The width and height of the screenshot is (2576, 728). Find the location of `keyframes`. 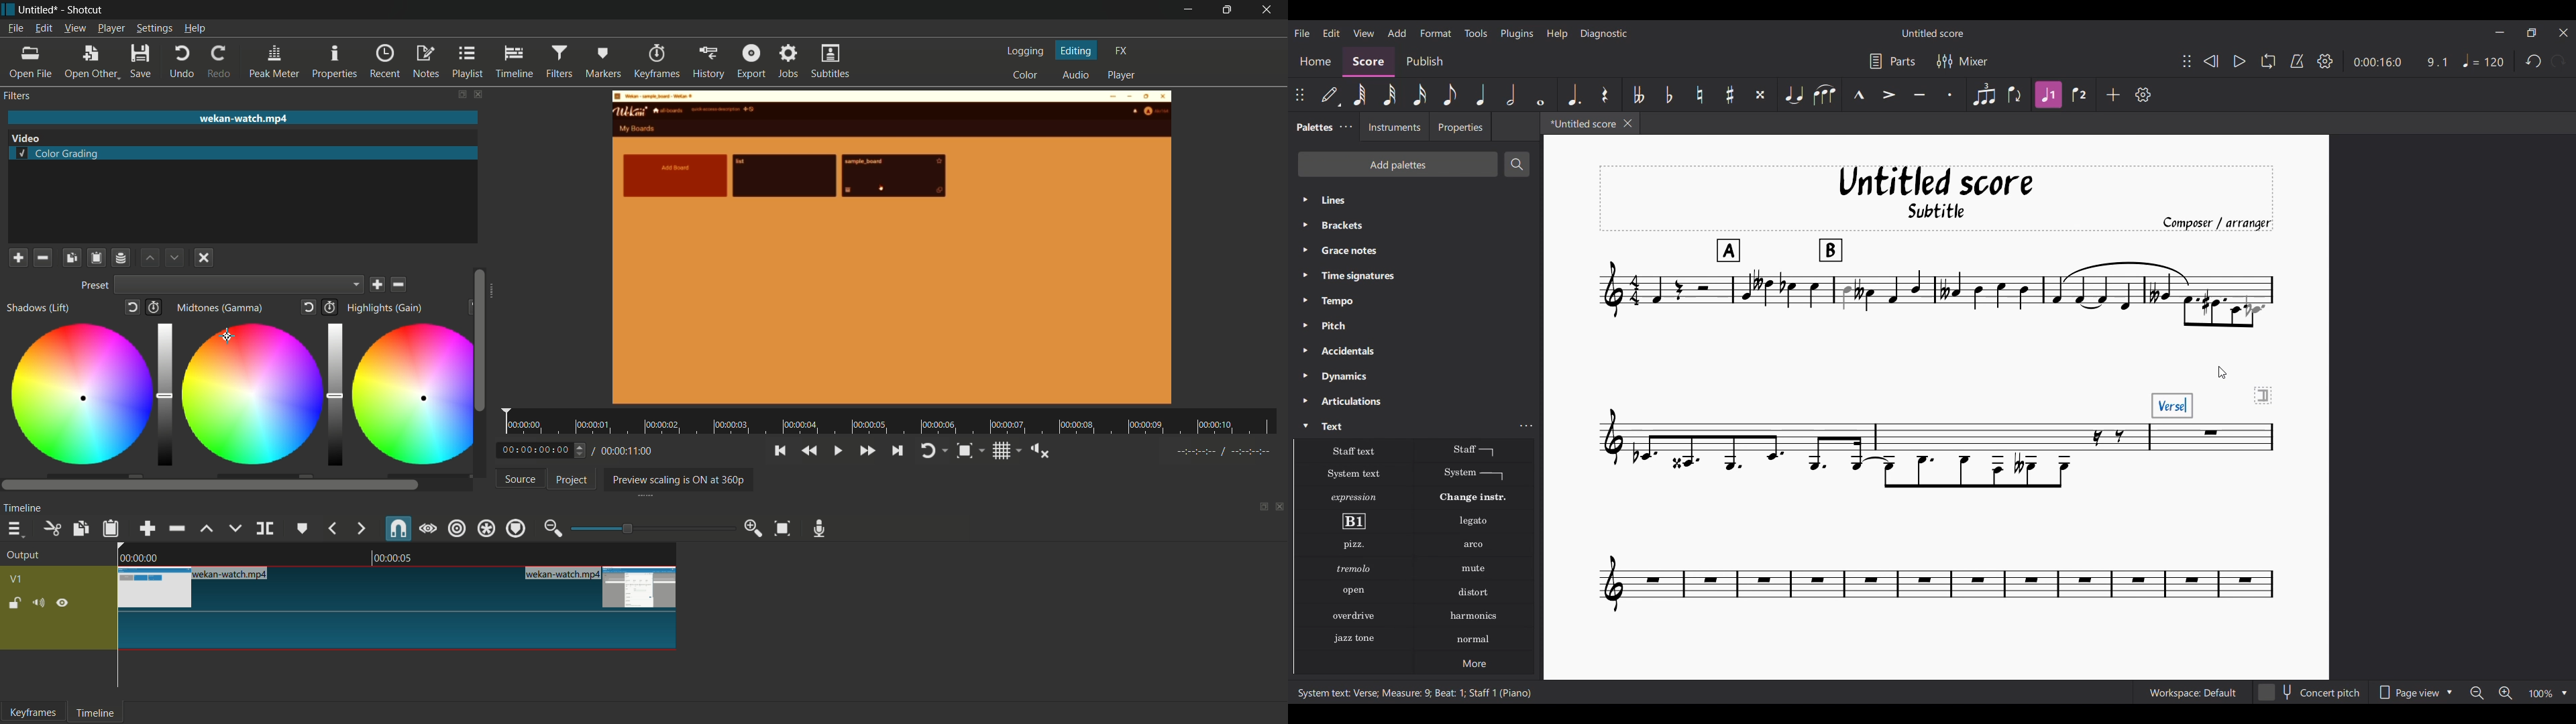

keyframes is located at coordinates (34, 713).